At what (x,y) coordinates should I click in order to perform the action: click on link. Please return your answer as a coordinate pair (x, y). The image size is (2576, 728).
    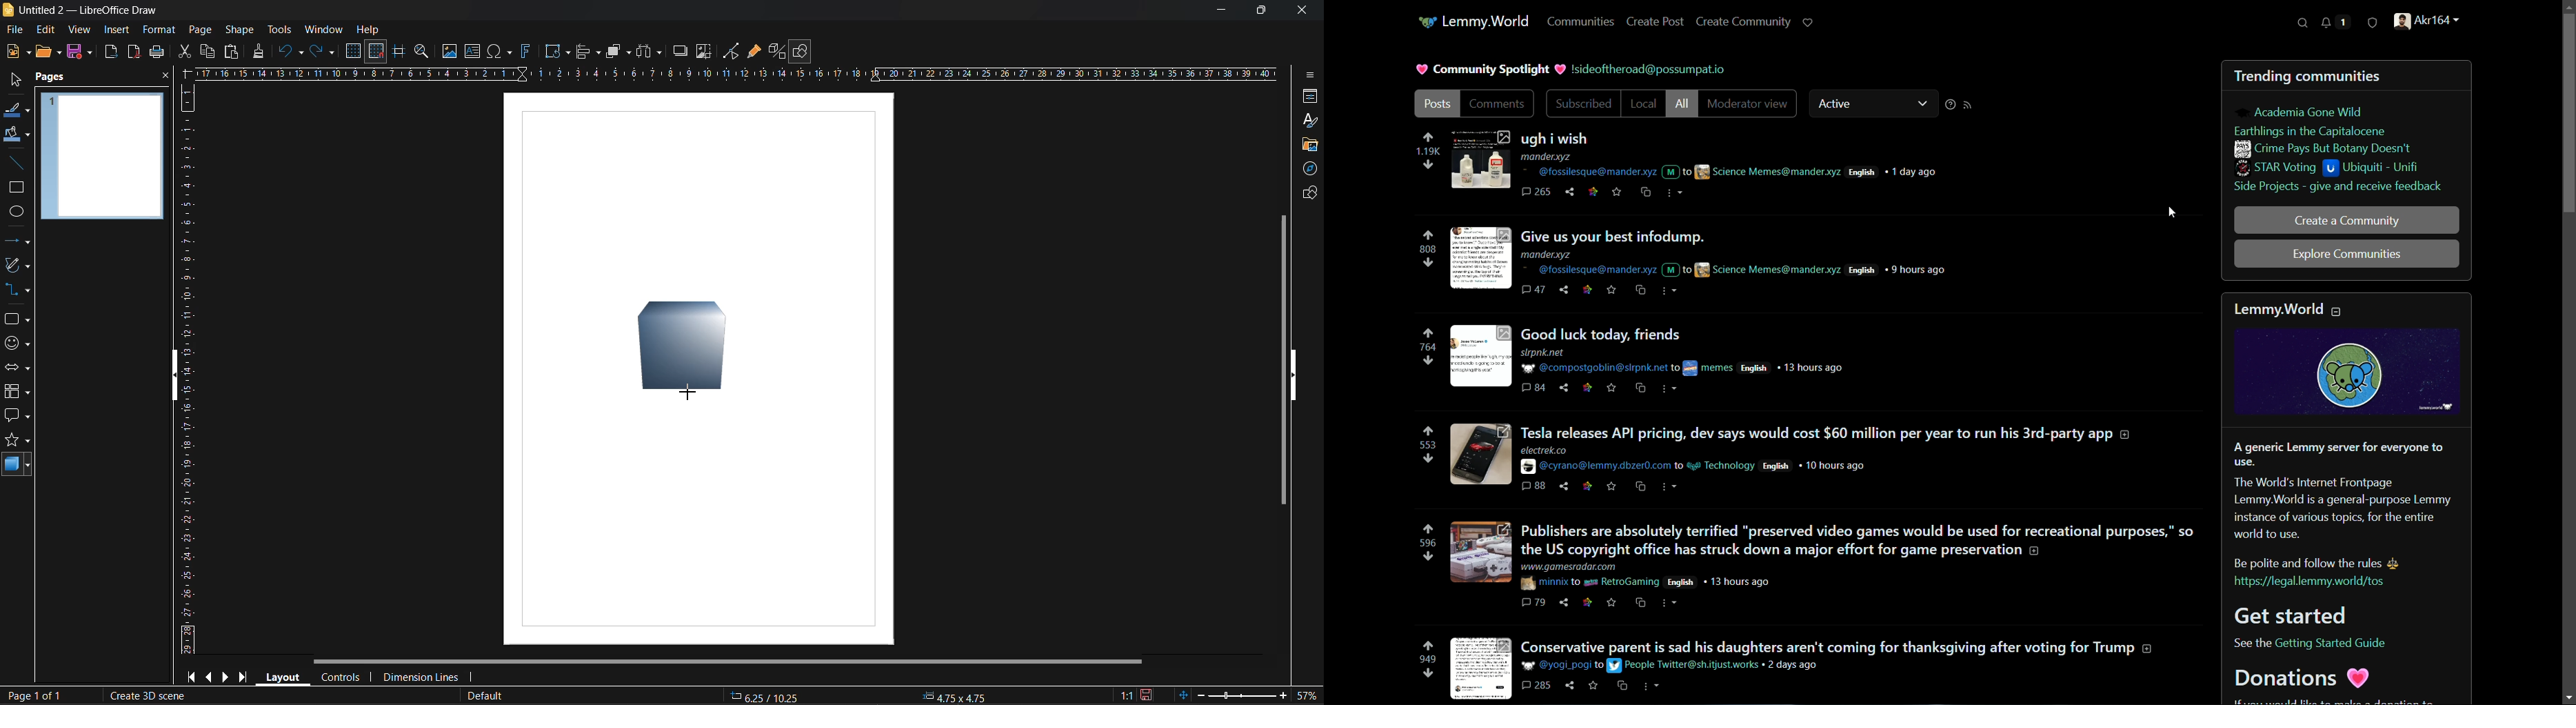
    Looking at the image, I should click on (1594, 191).